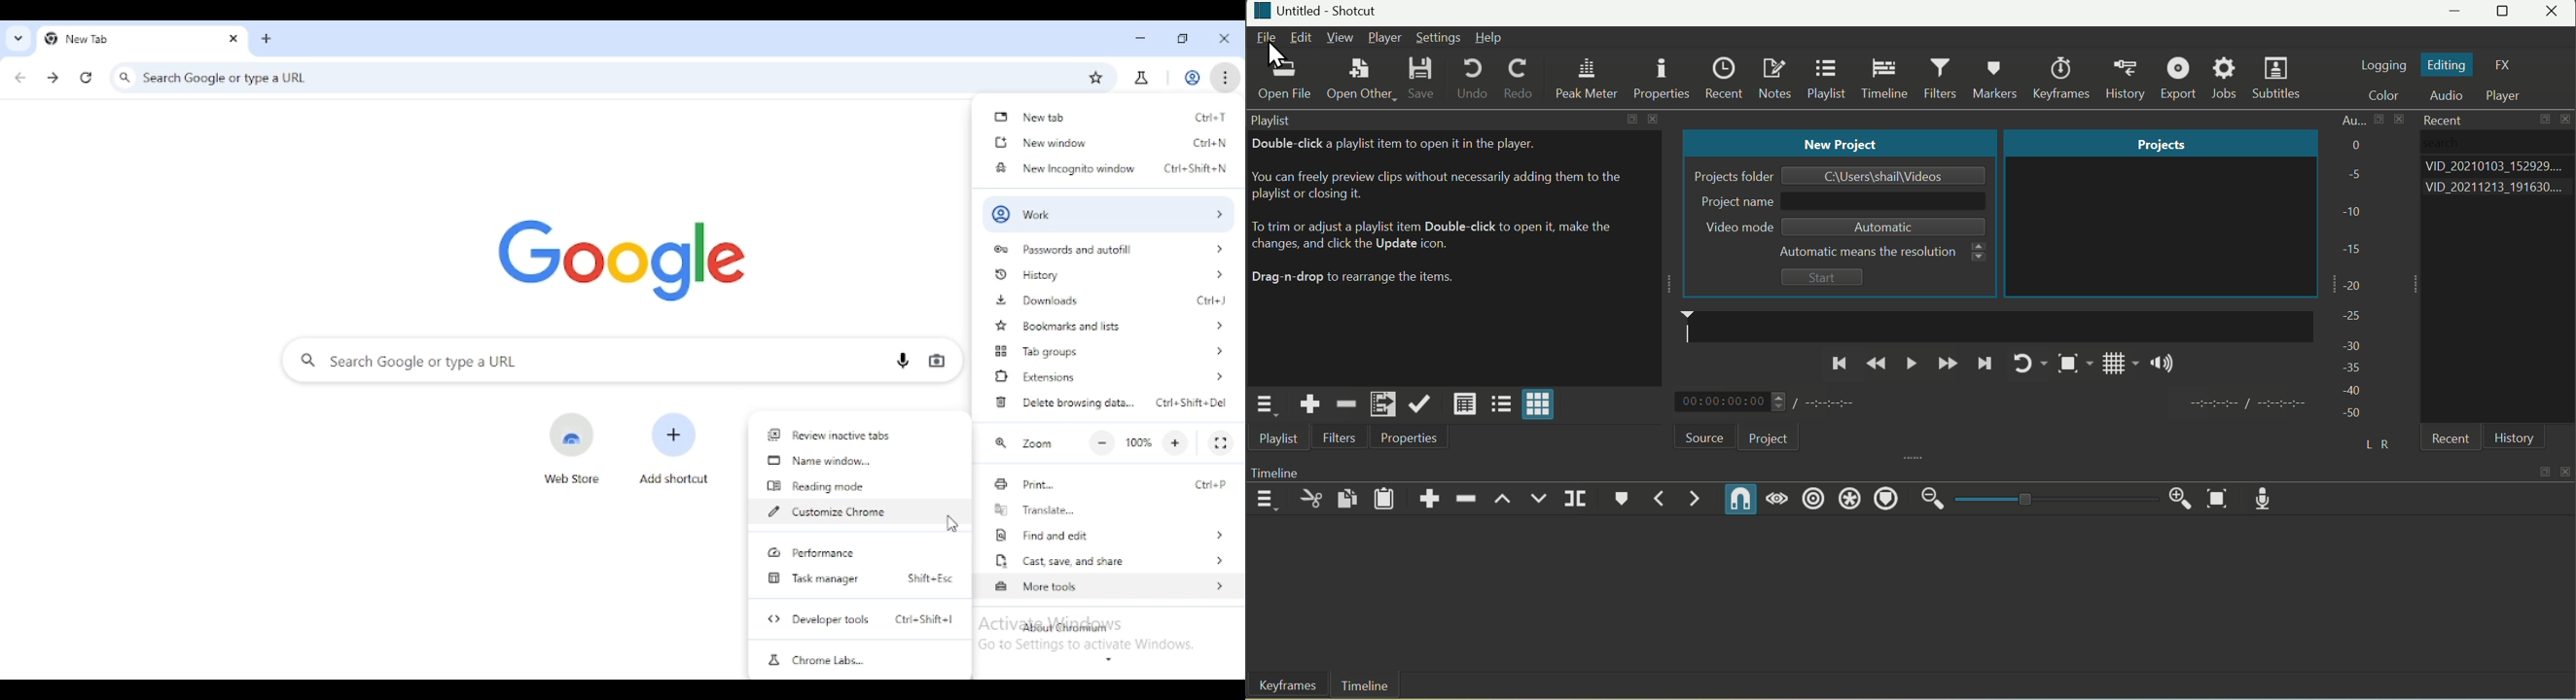 The height and width of the screenshot is (700, 2576). Describe the element at coordinates (819, 461) in the screenshot. I see `name window` at that location.